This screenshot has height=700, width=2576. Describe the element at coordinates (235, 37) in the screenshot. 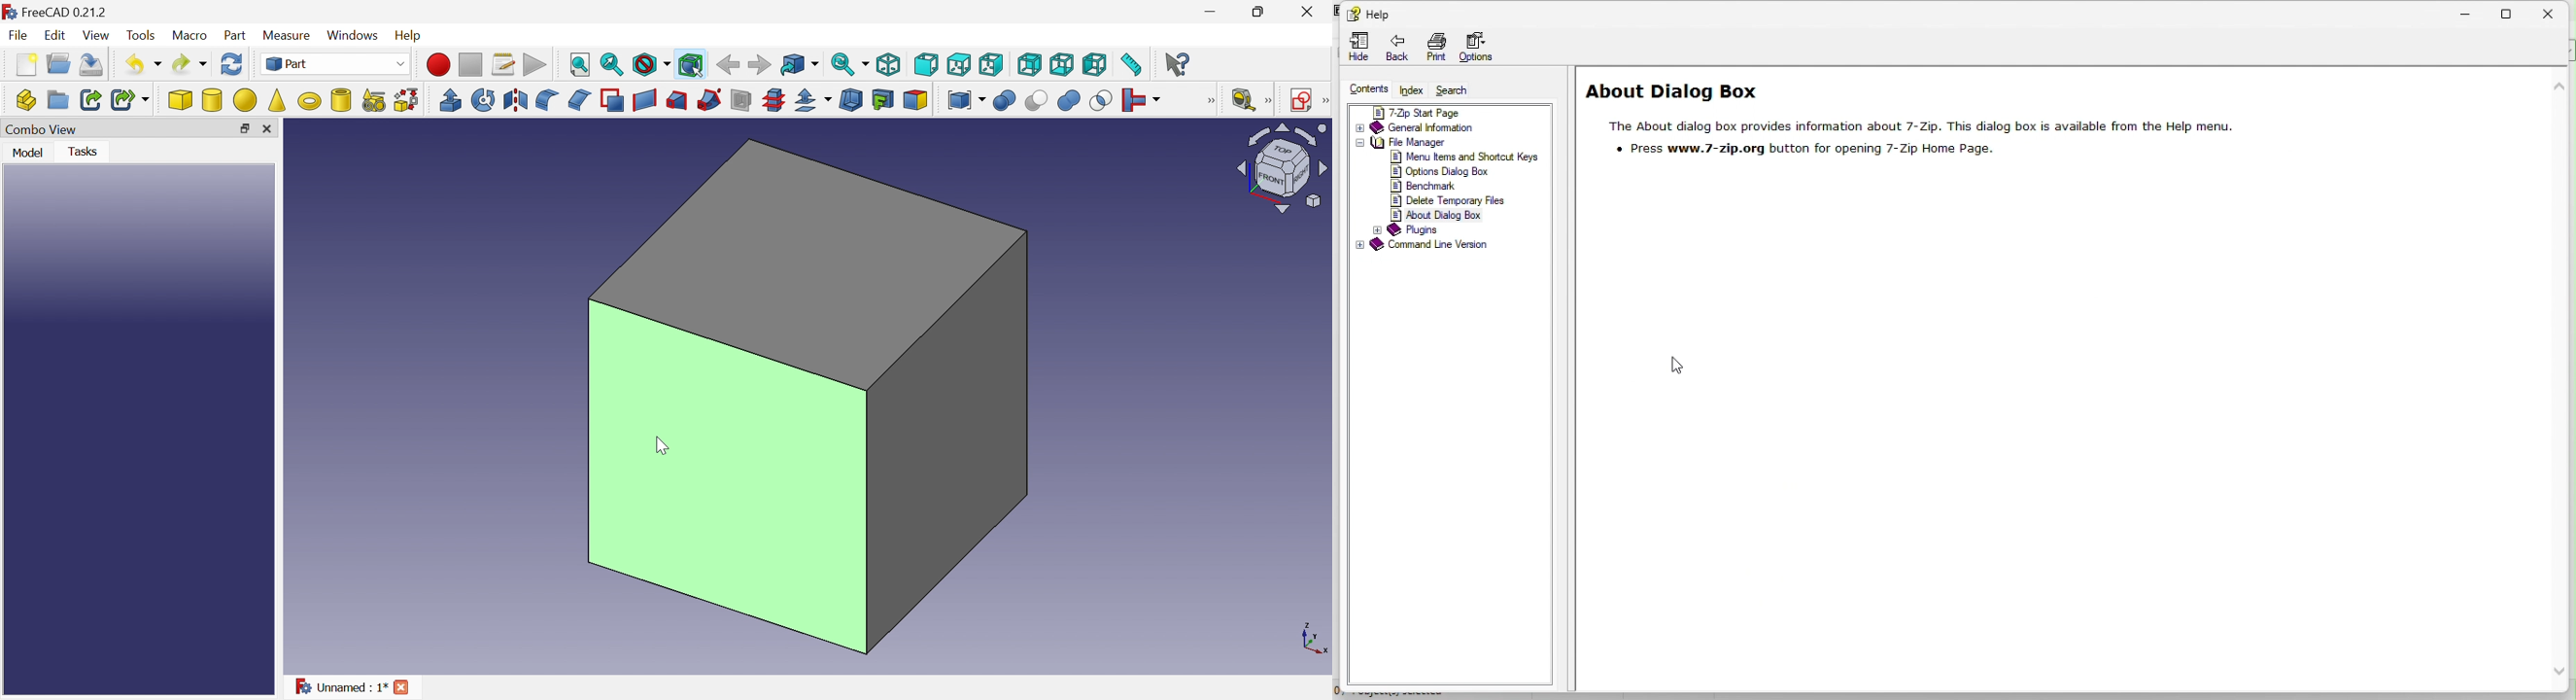

I see `Part` at that location.